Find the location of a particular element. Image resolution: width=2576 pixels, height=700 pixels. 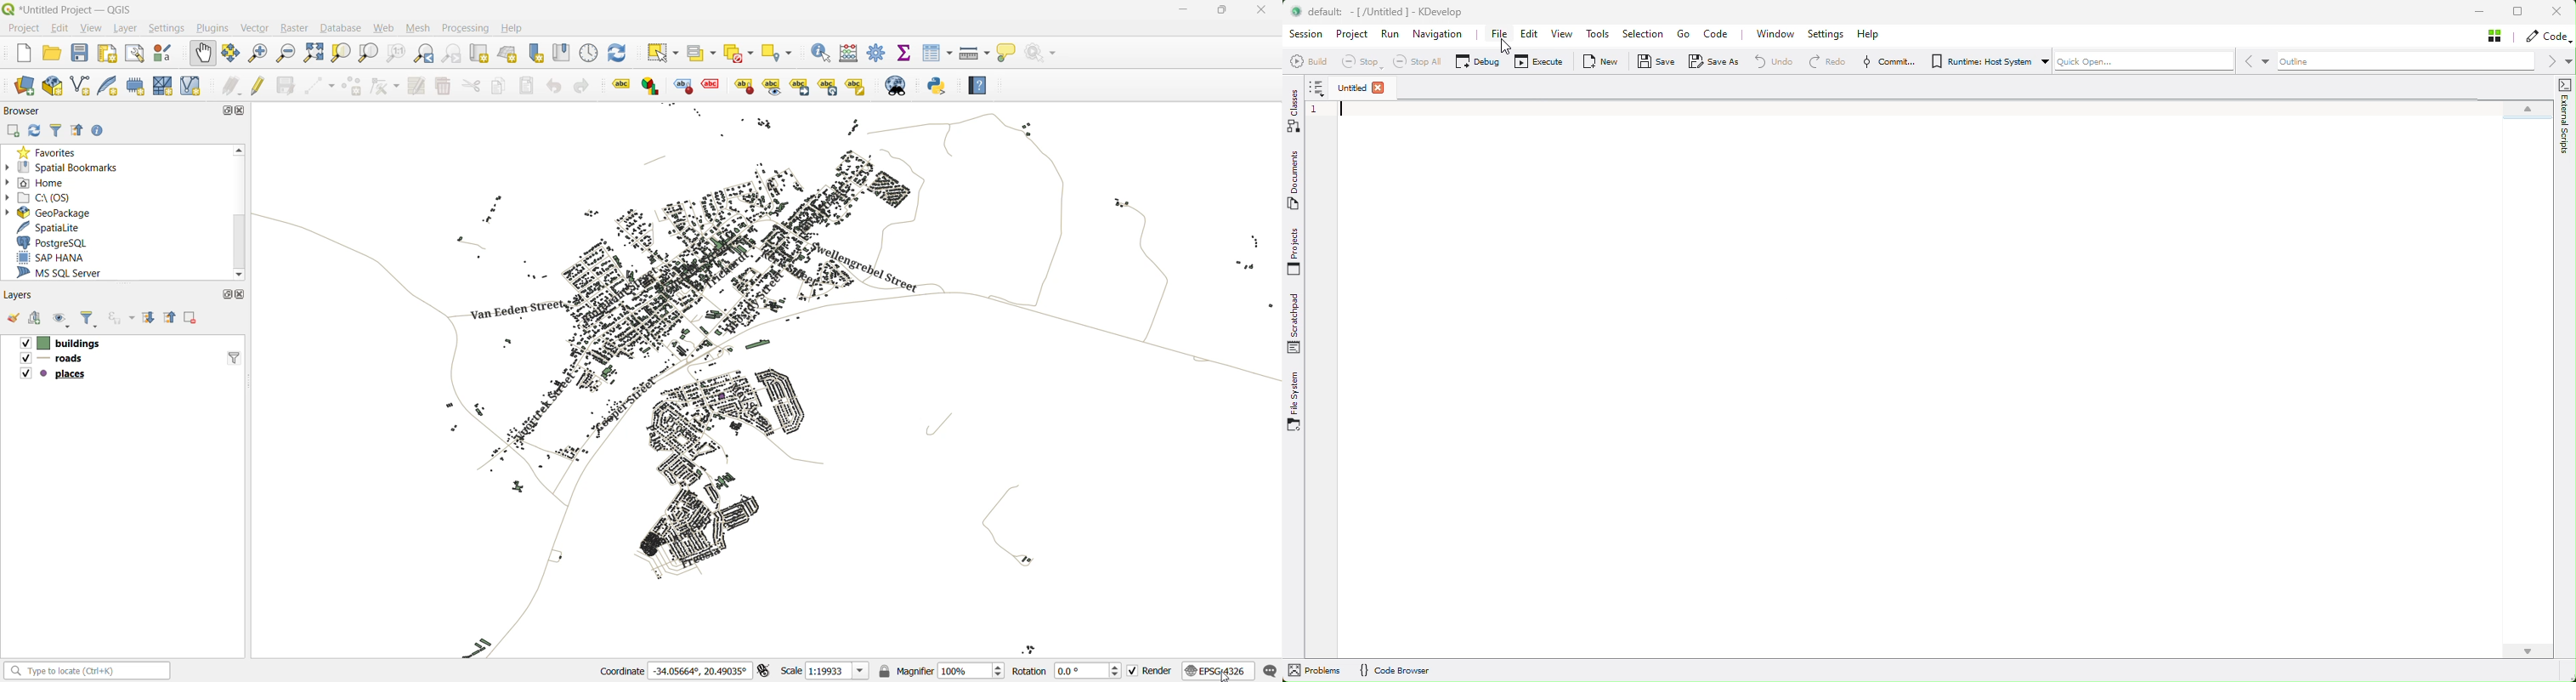

vector is located at coordinates (256, 28).